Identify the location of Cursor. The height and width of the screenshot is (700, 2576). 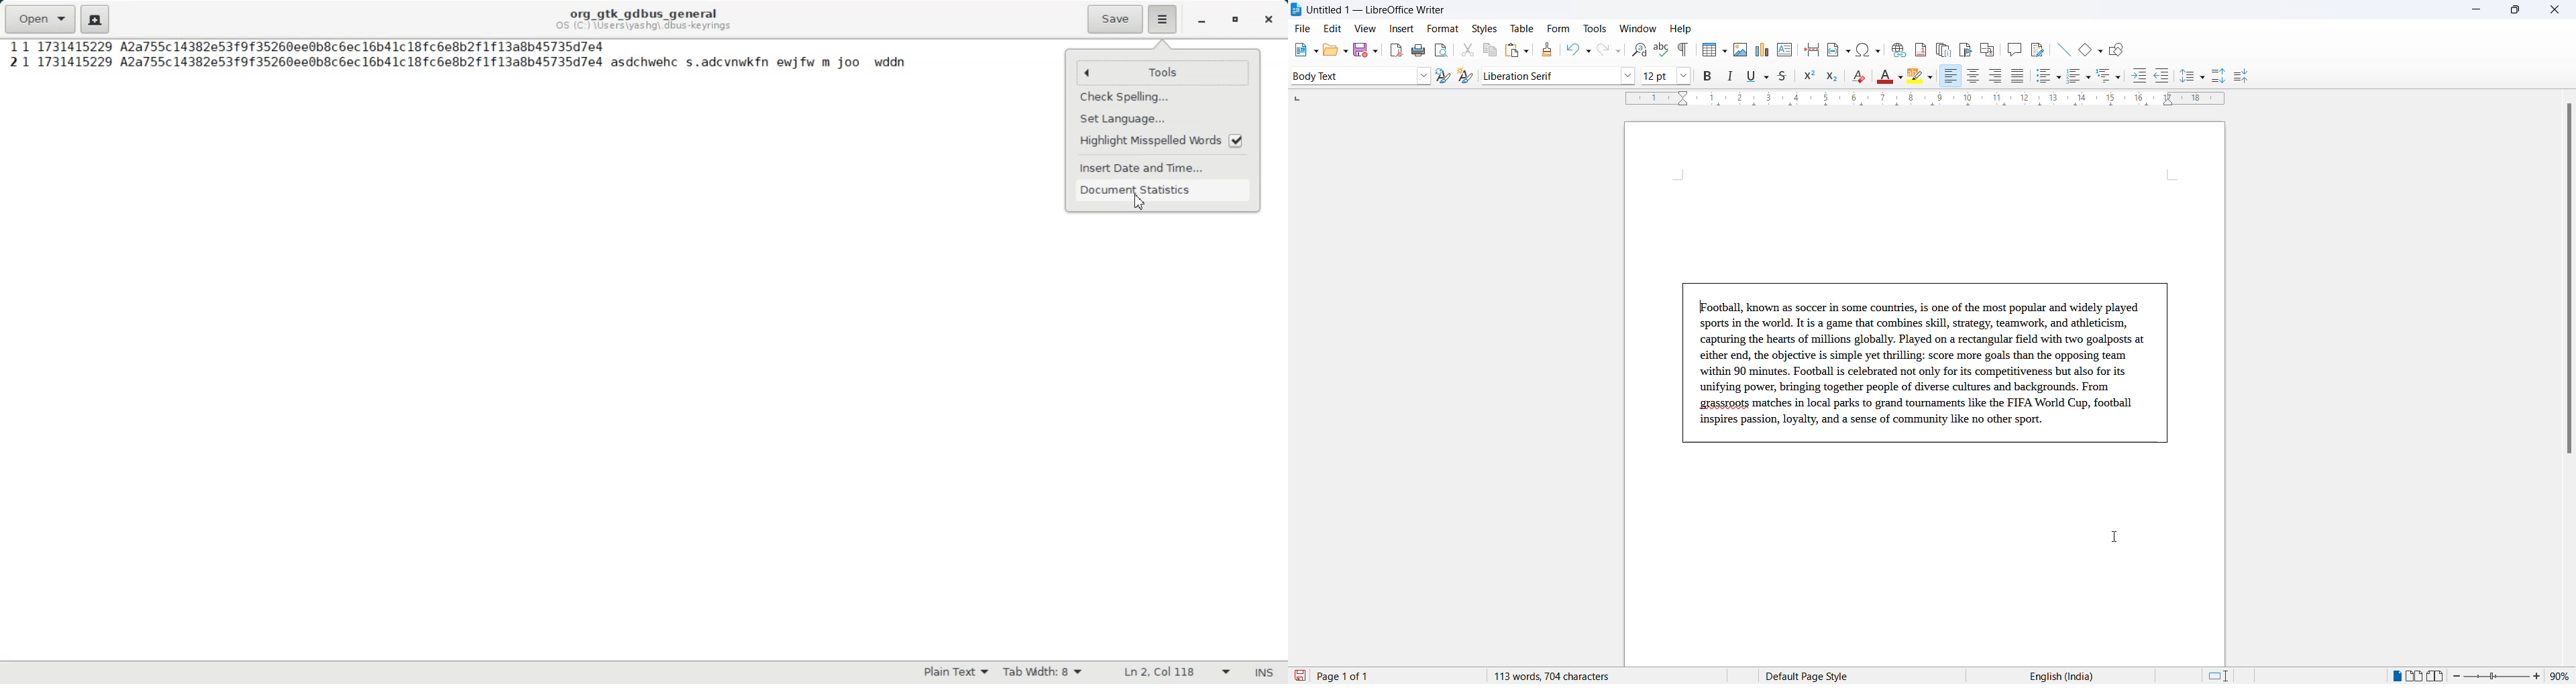
(1138, 201).